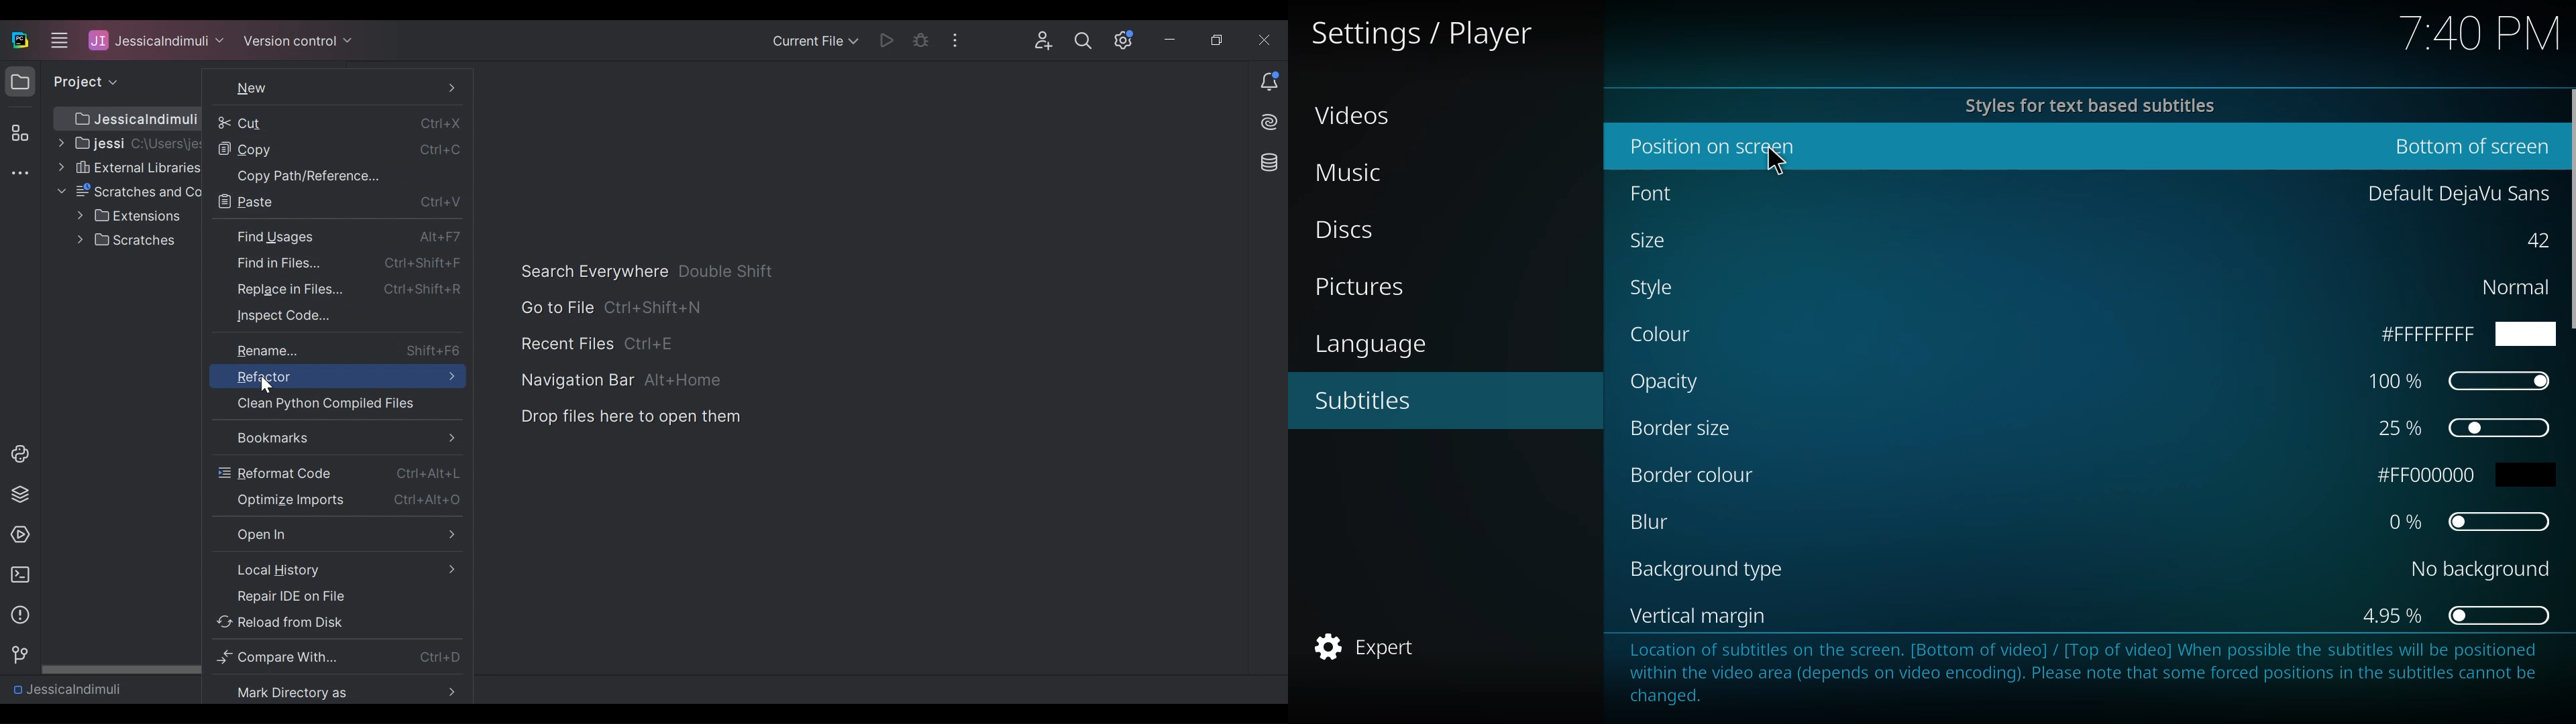  Describe the element at coordinates (2469, 145) in the screenshot. I see `bottom of screen` at that location.